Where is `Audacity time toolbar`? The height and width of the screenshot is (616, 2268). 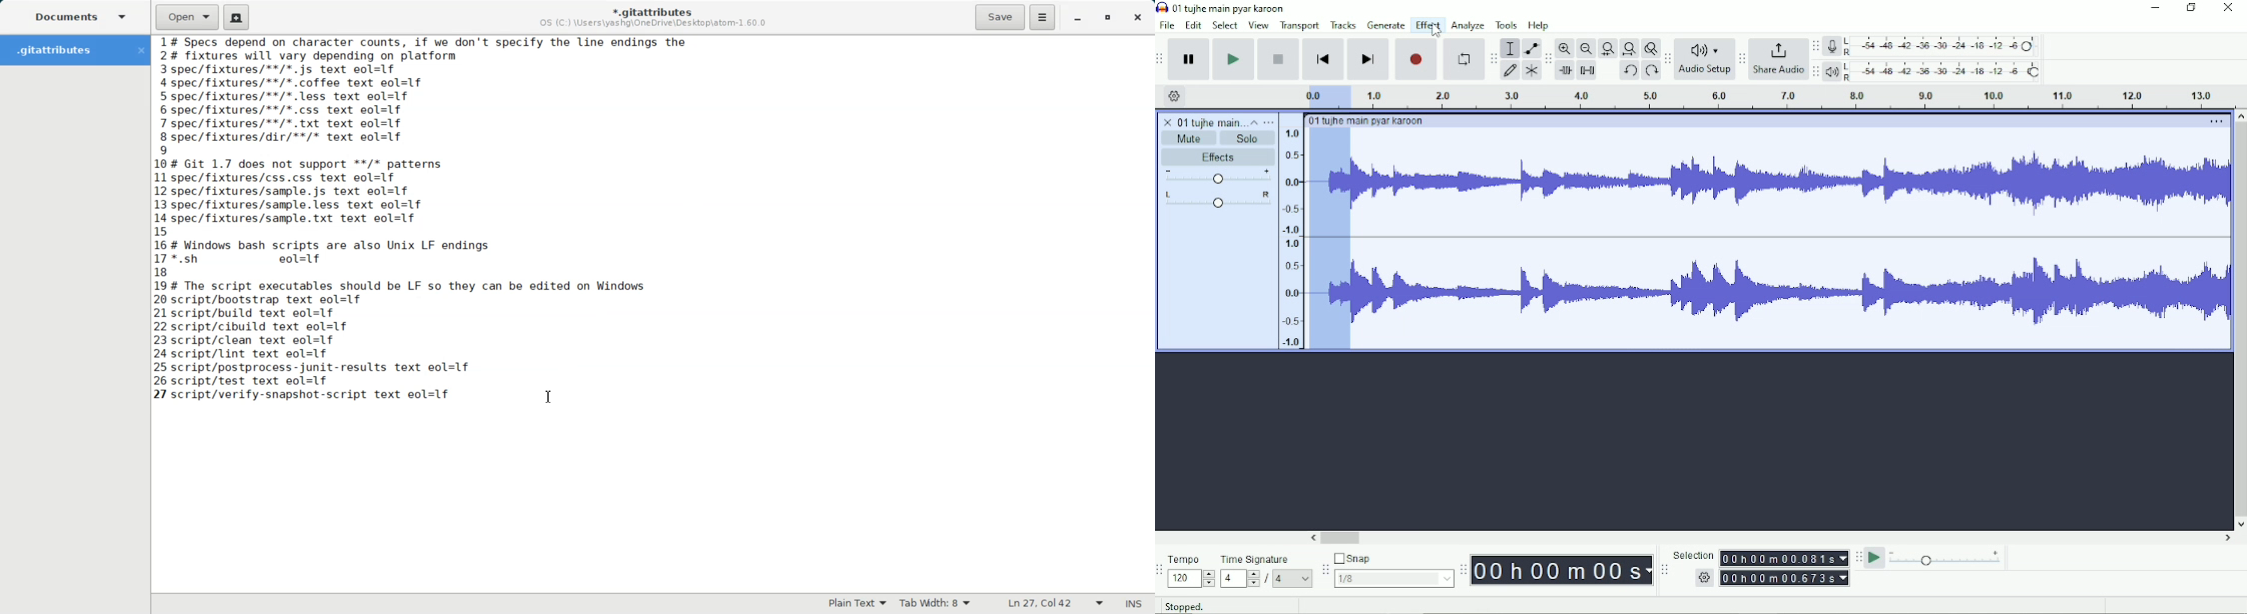 Audacity time toolbar is located at coordinates (1462, 570).